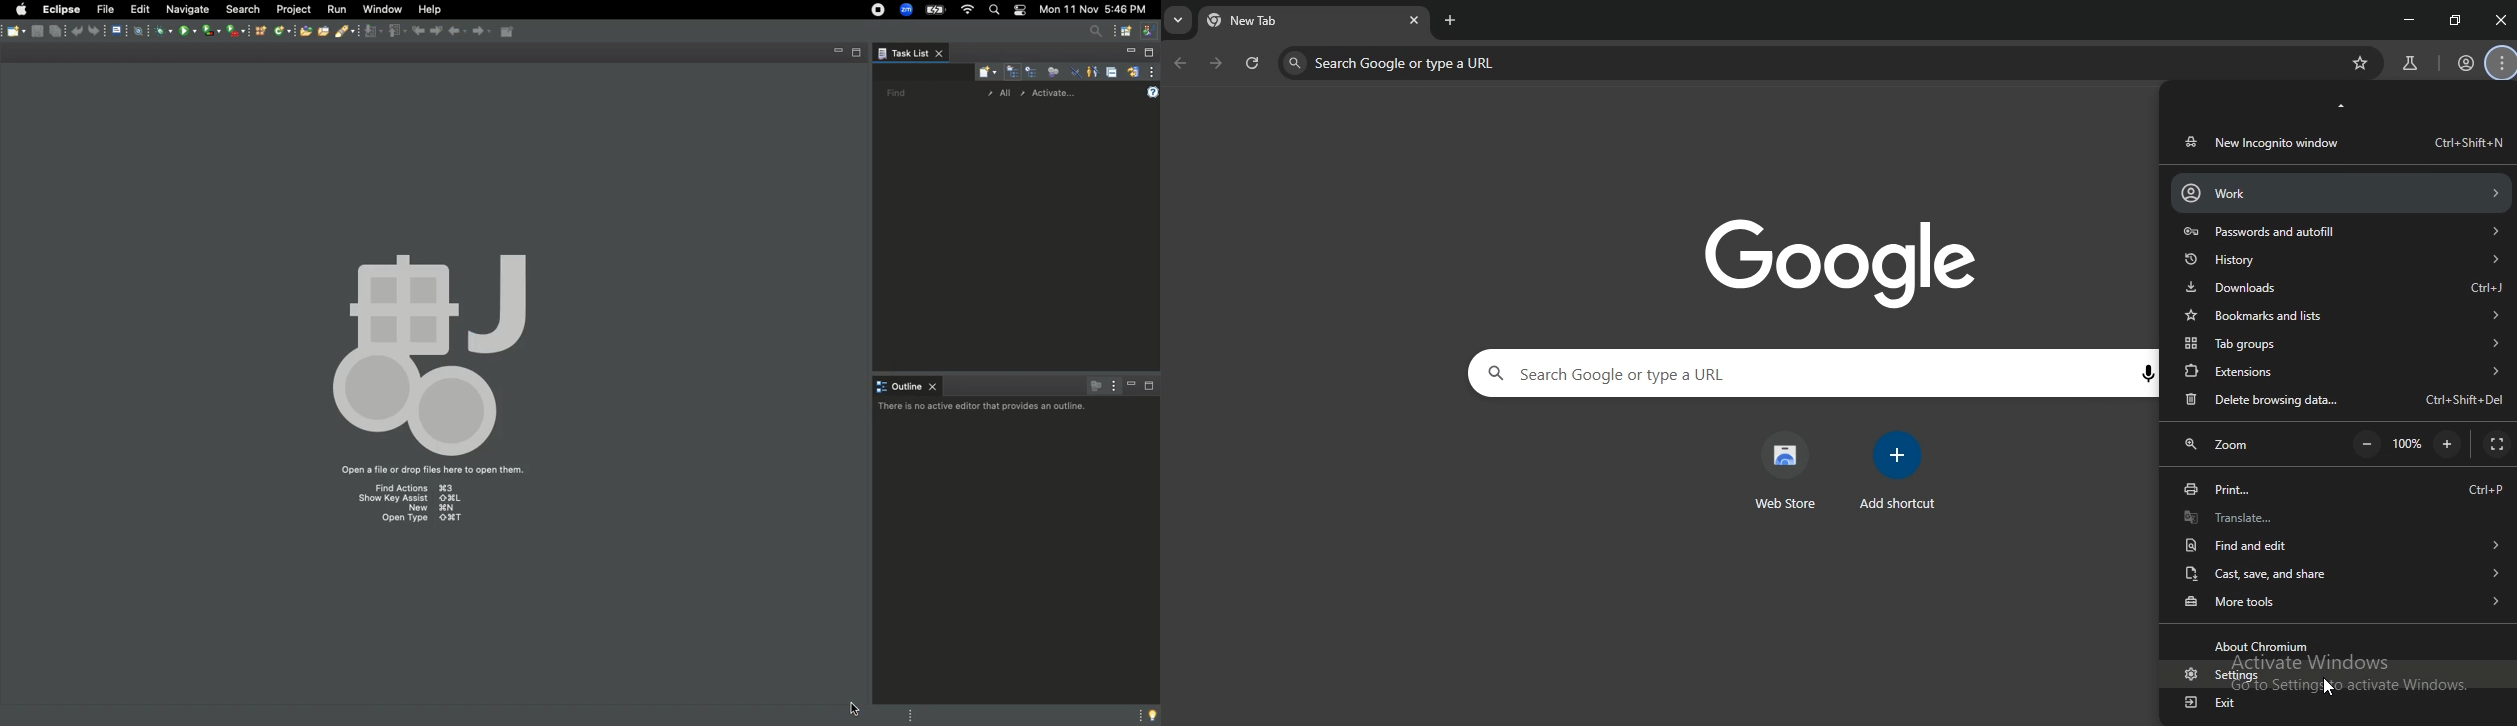  What do you see at coordinates (338, 10) in the screenshot?
I see `Run` at bounding box center [338, 10].